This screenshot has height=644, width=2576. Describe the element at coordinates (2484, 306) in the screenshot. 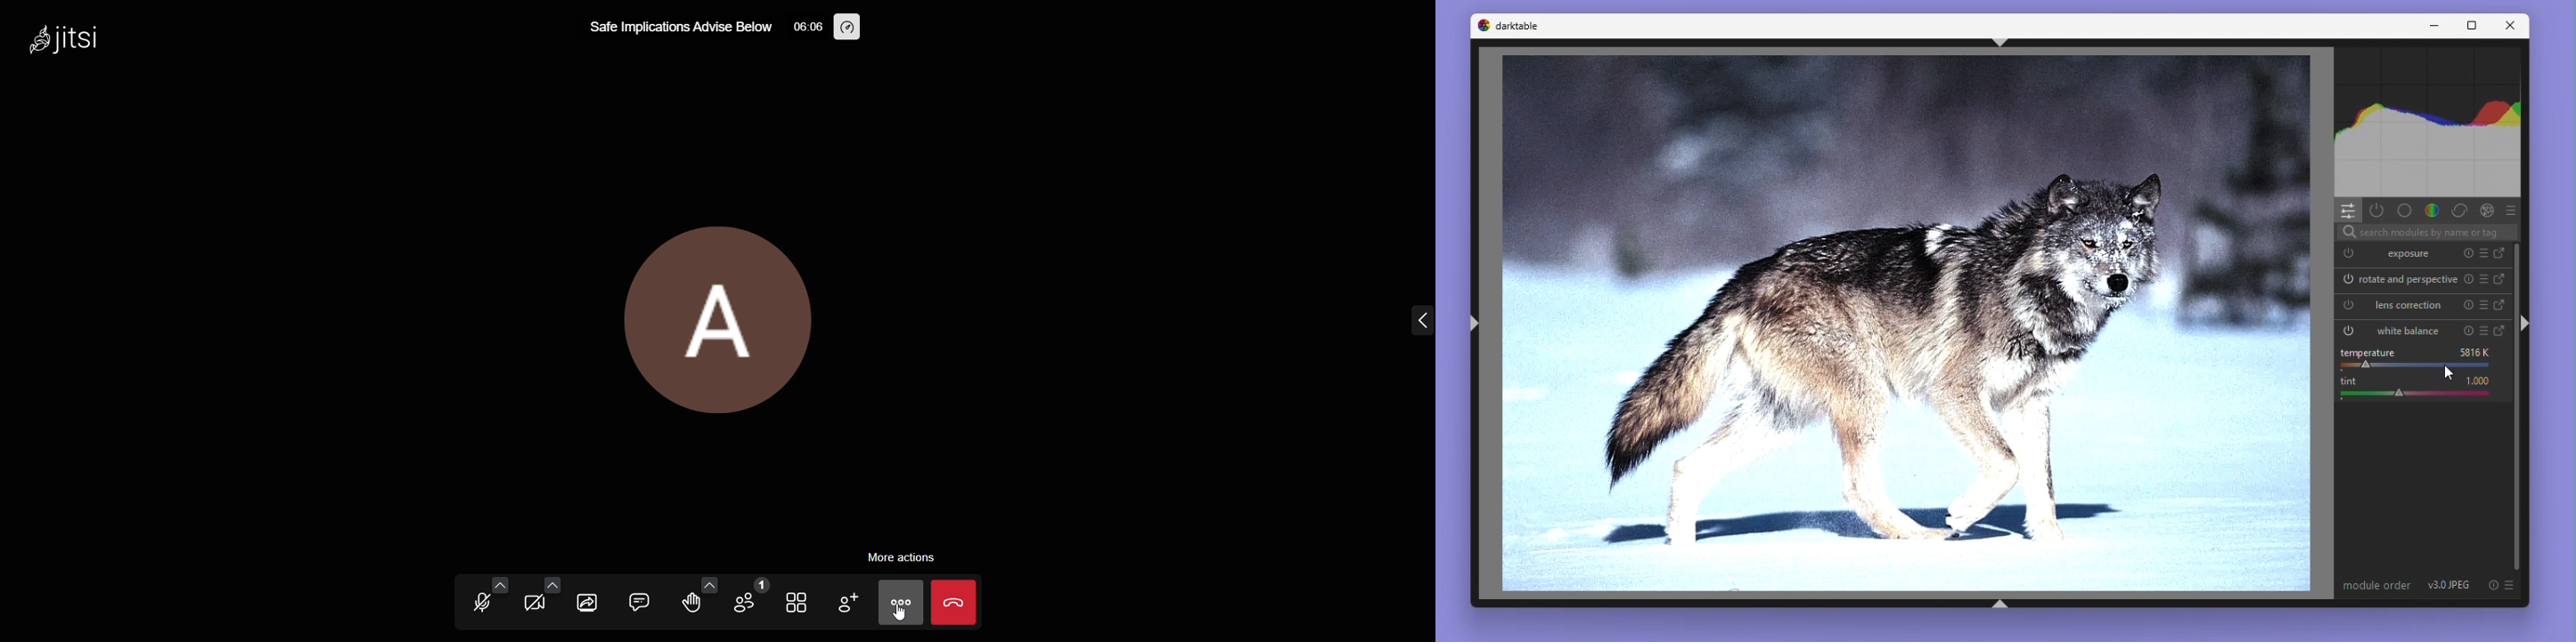

I see `Preset` at that location.